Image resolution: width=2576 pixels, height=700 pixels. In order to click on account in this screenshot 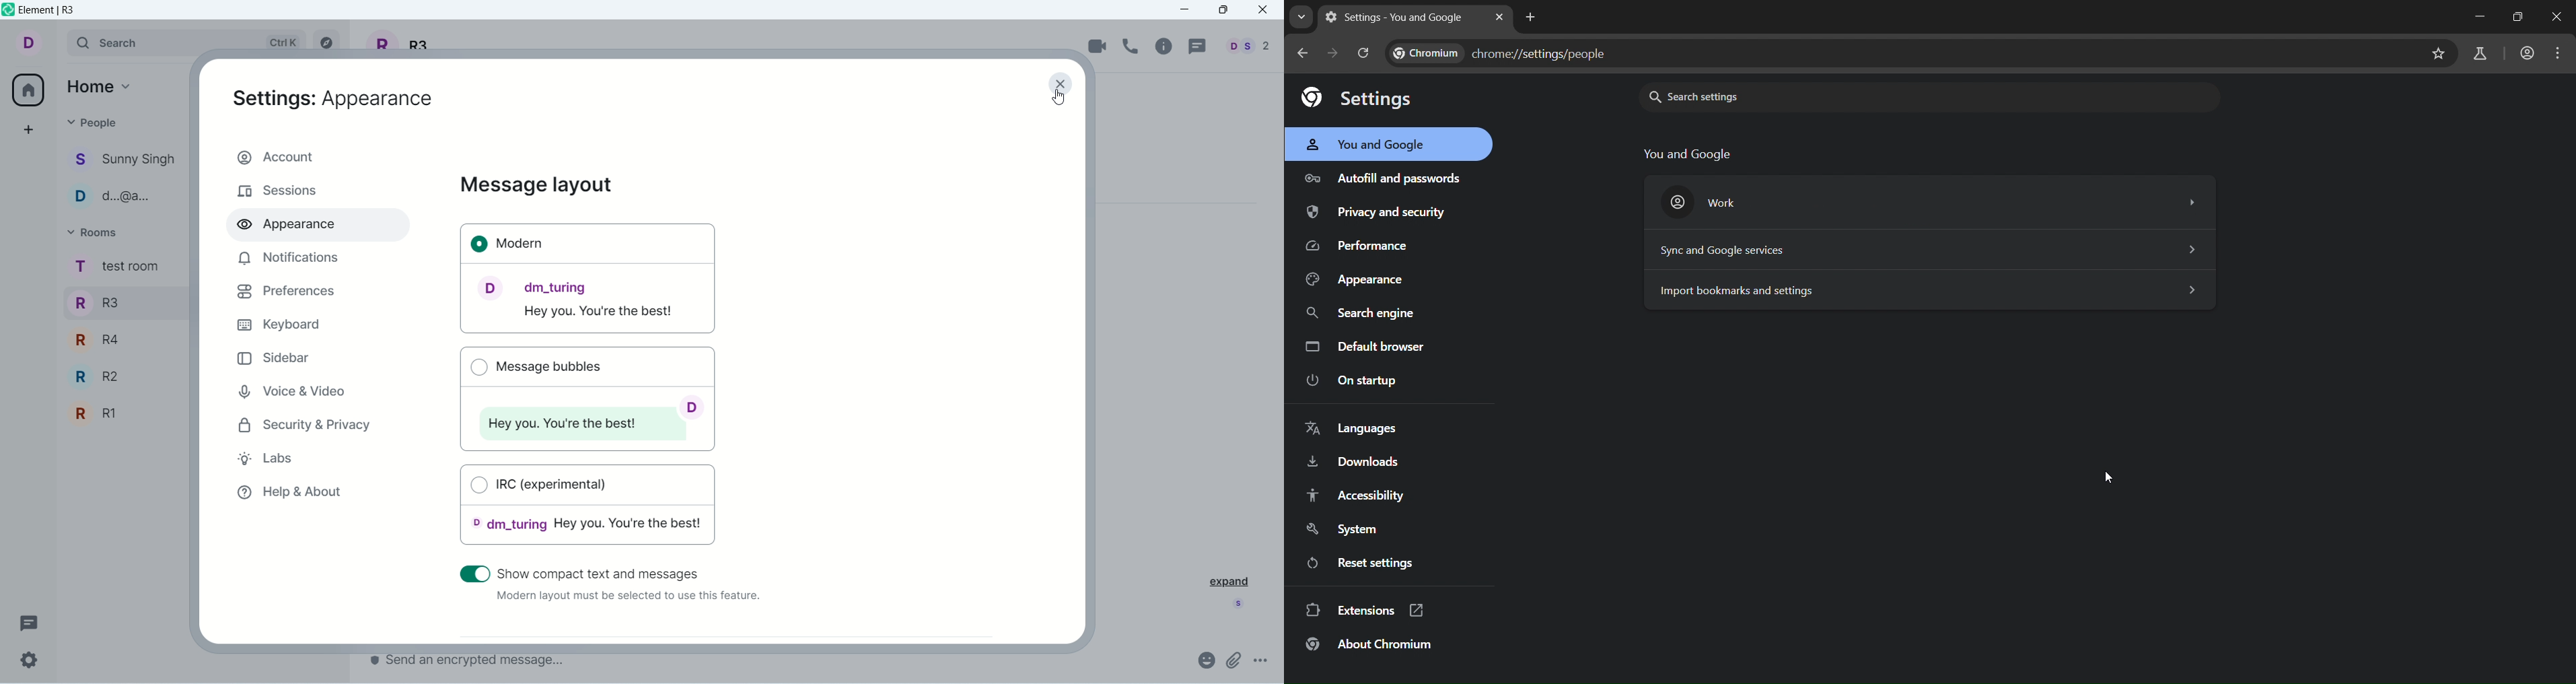, I will do `click(37, 44)`.